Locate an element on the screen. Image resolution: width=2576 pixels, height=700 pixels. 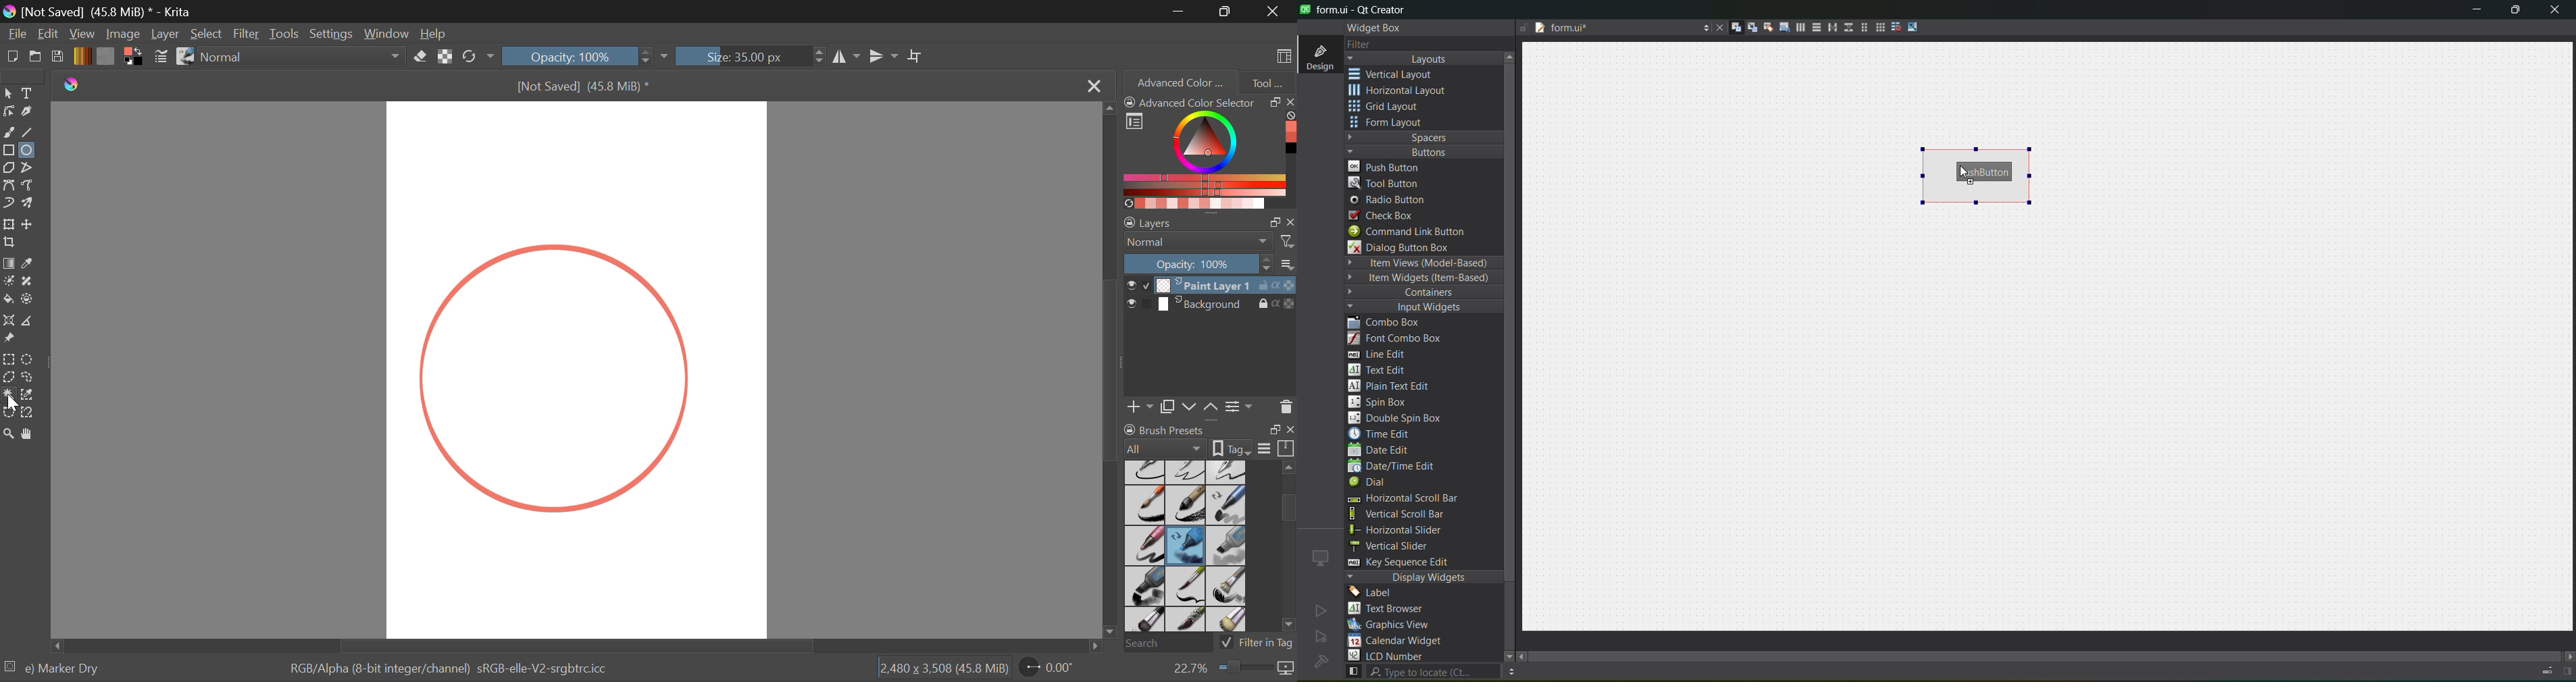
Freehand is located at coordinates (9, 132).